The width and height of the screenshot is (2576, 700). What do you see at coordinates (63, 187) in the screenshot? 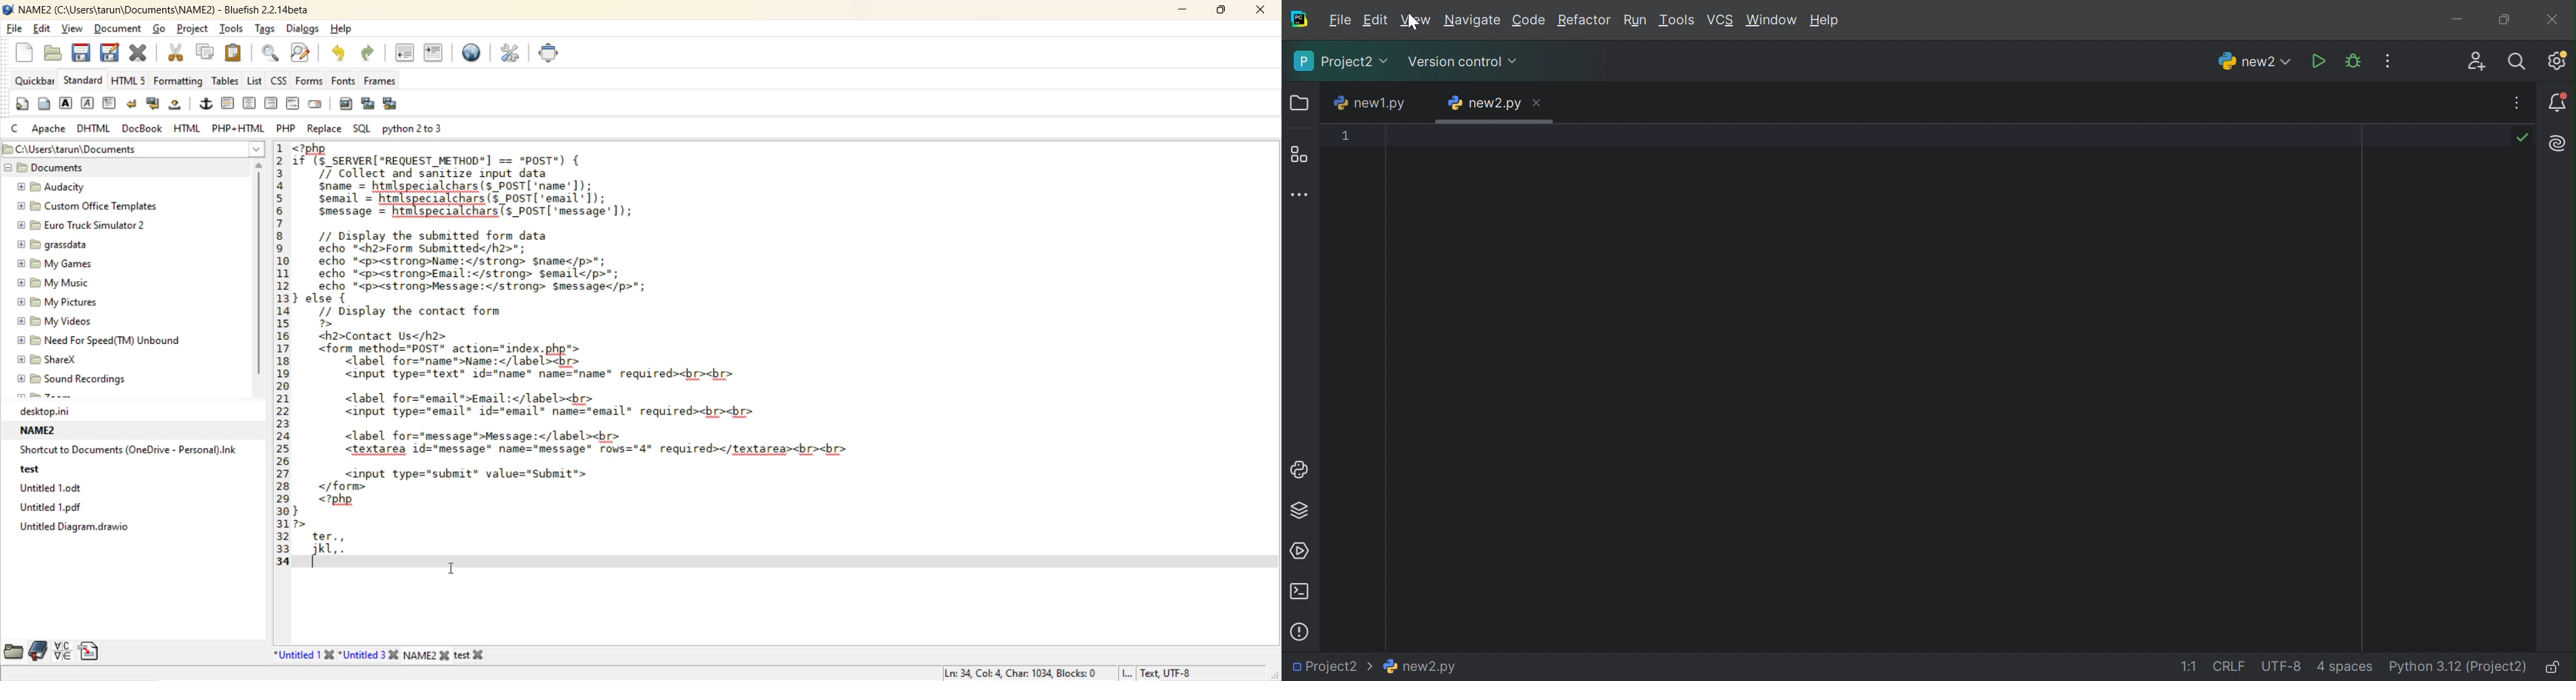
I see `Audacity` at bounding box center [63, 187].